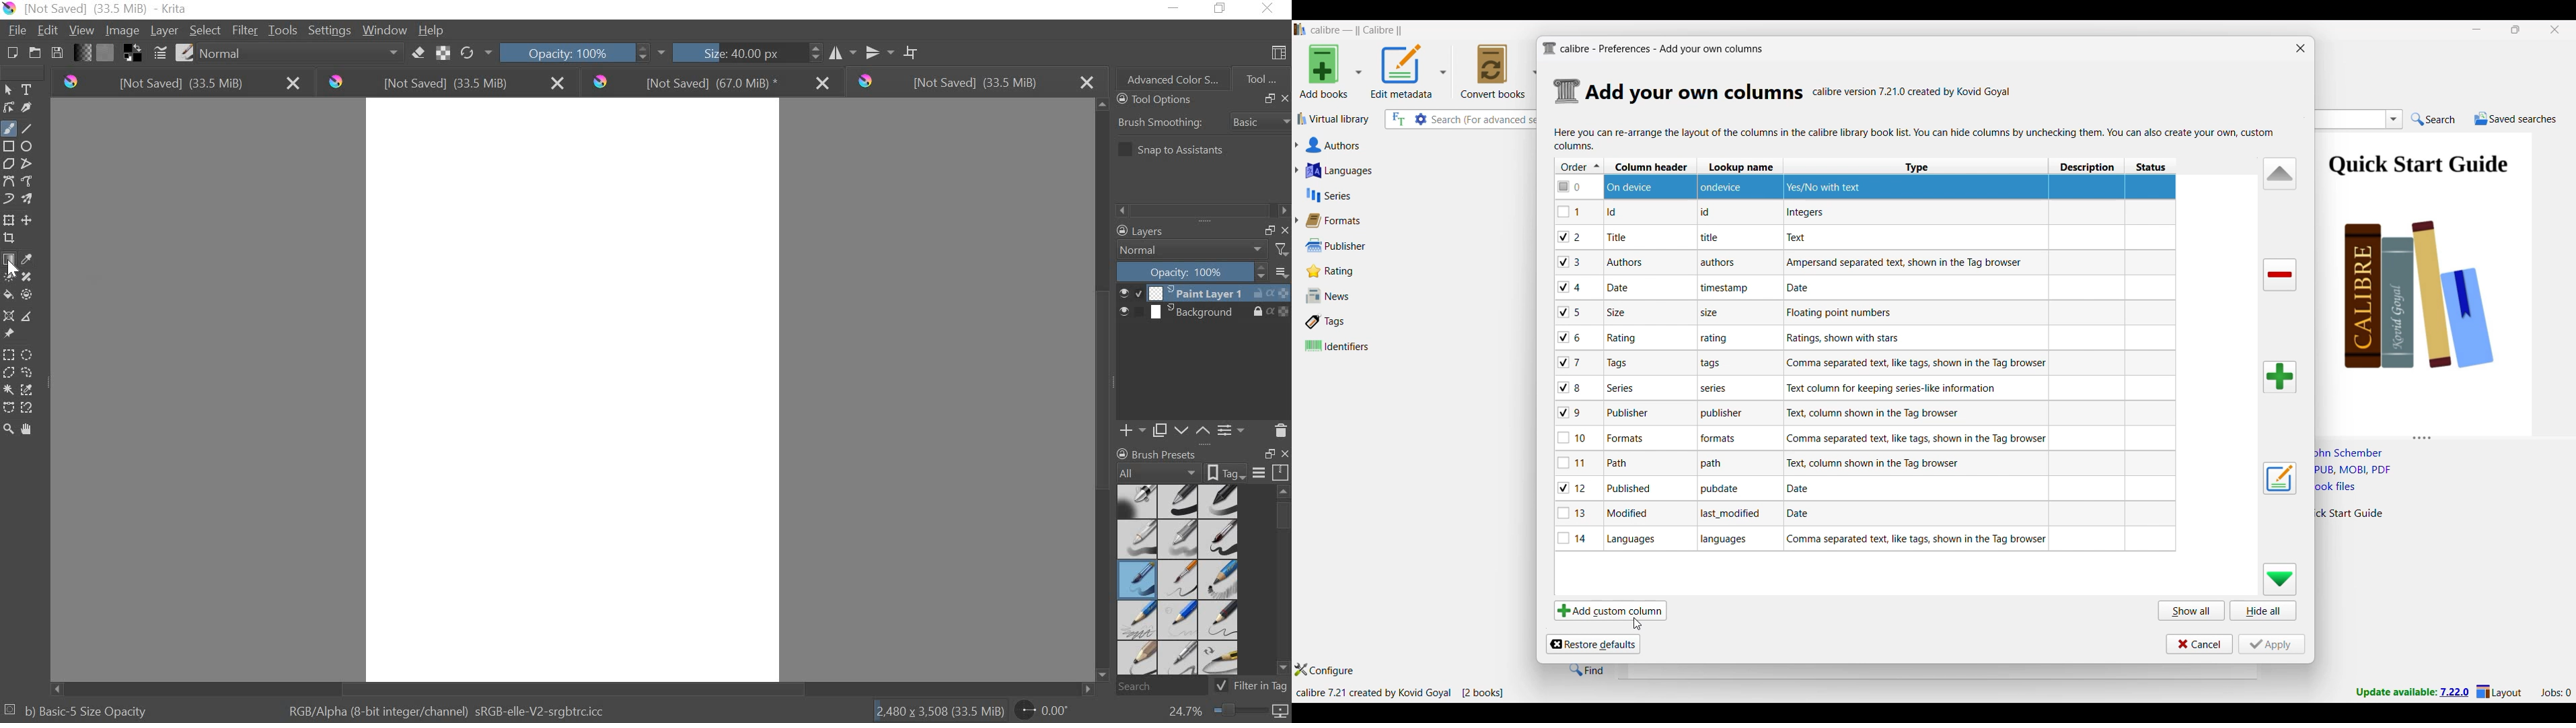  Describe the element at coordinates (1694, 93) in the screenshot. I see `Section details` at that location.